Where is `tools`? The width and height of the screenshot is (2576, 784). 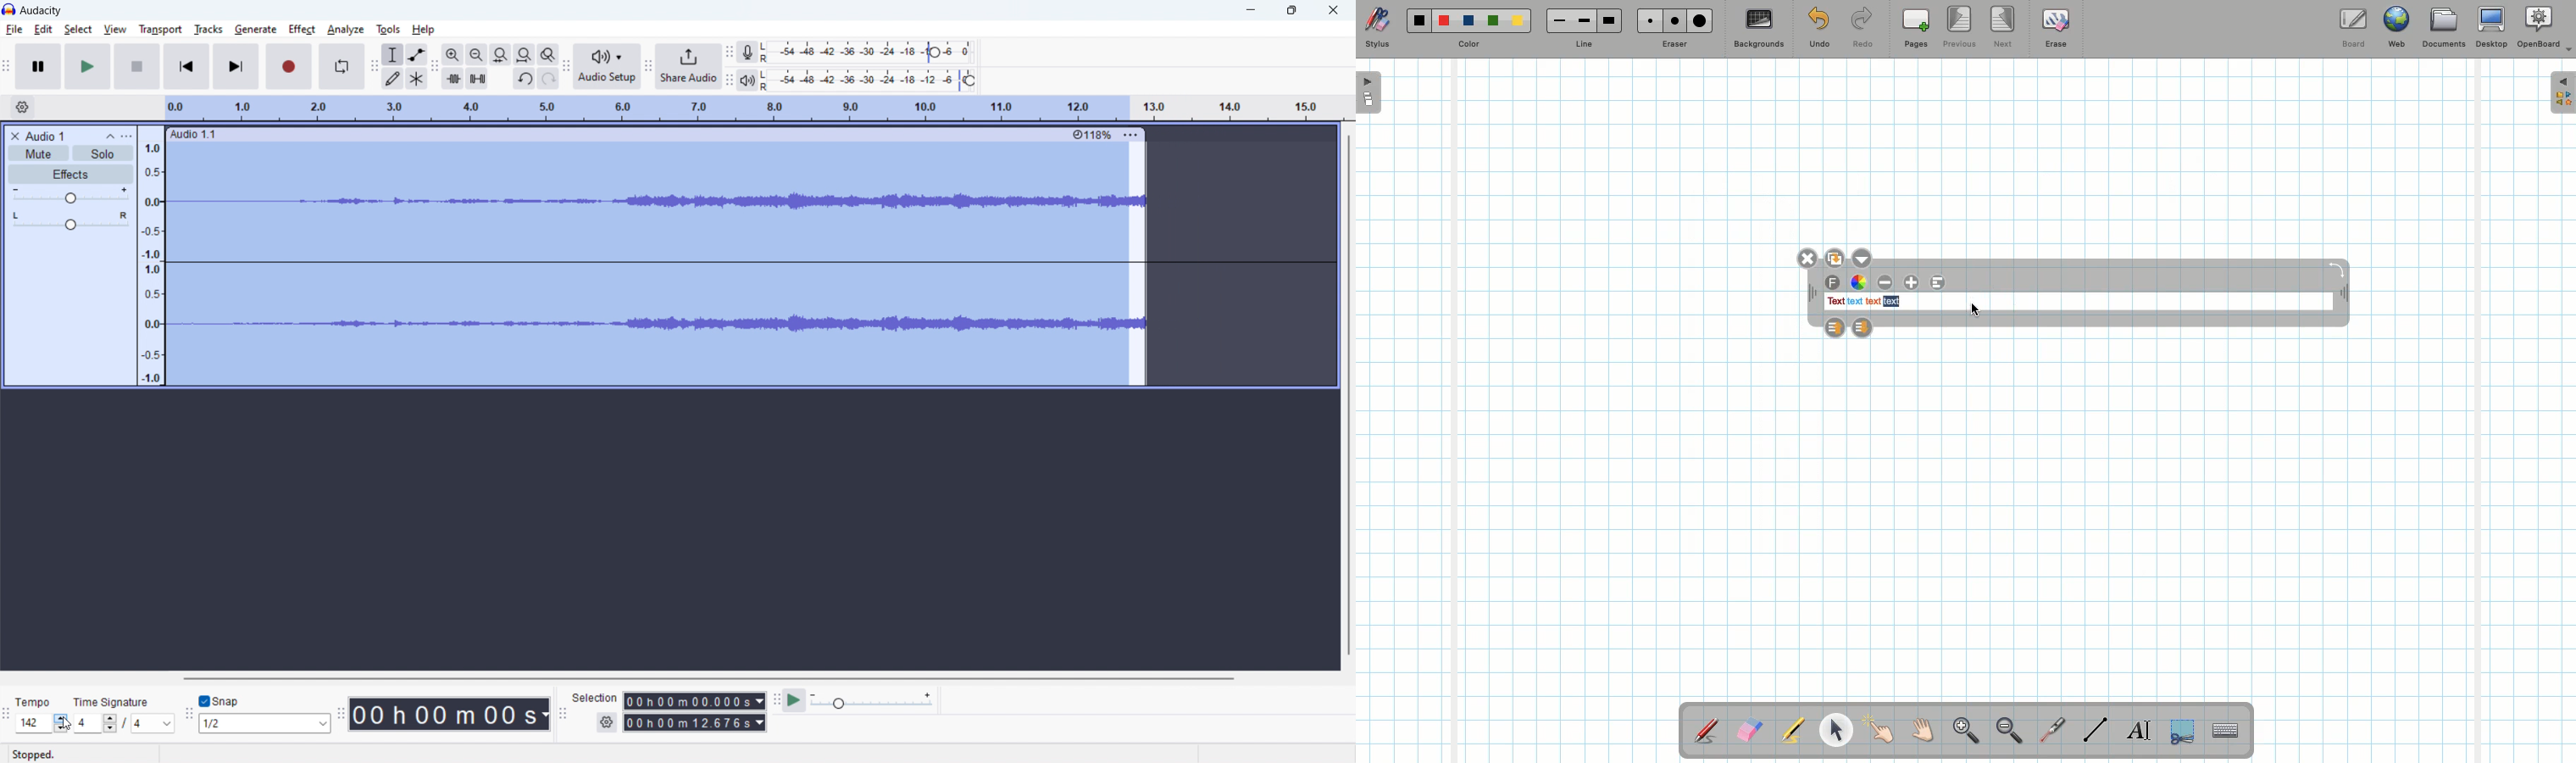 tools is located at coordinates (387, 30).